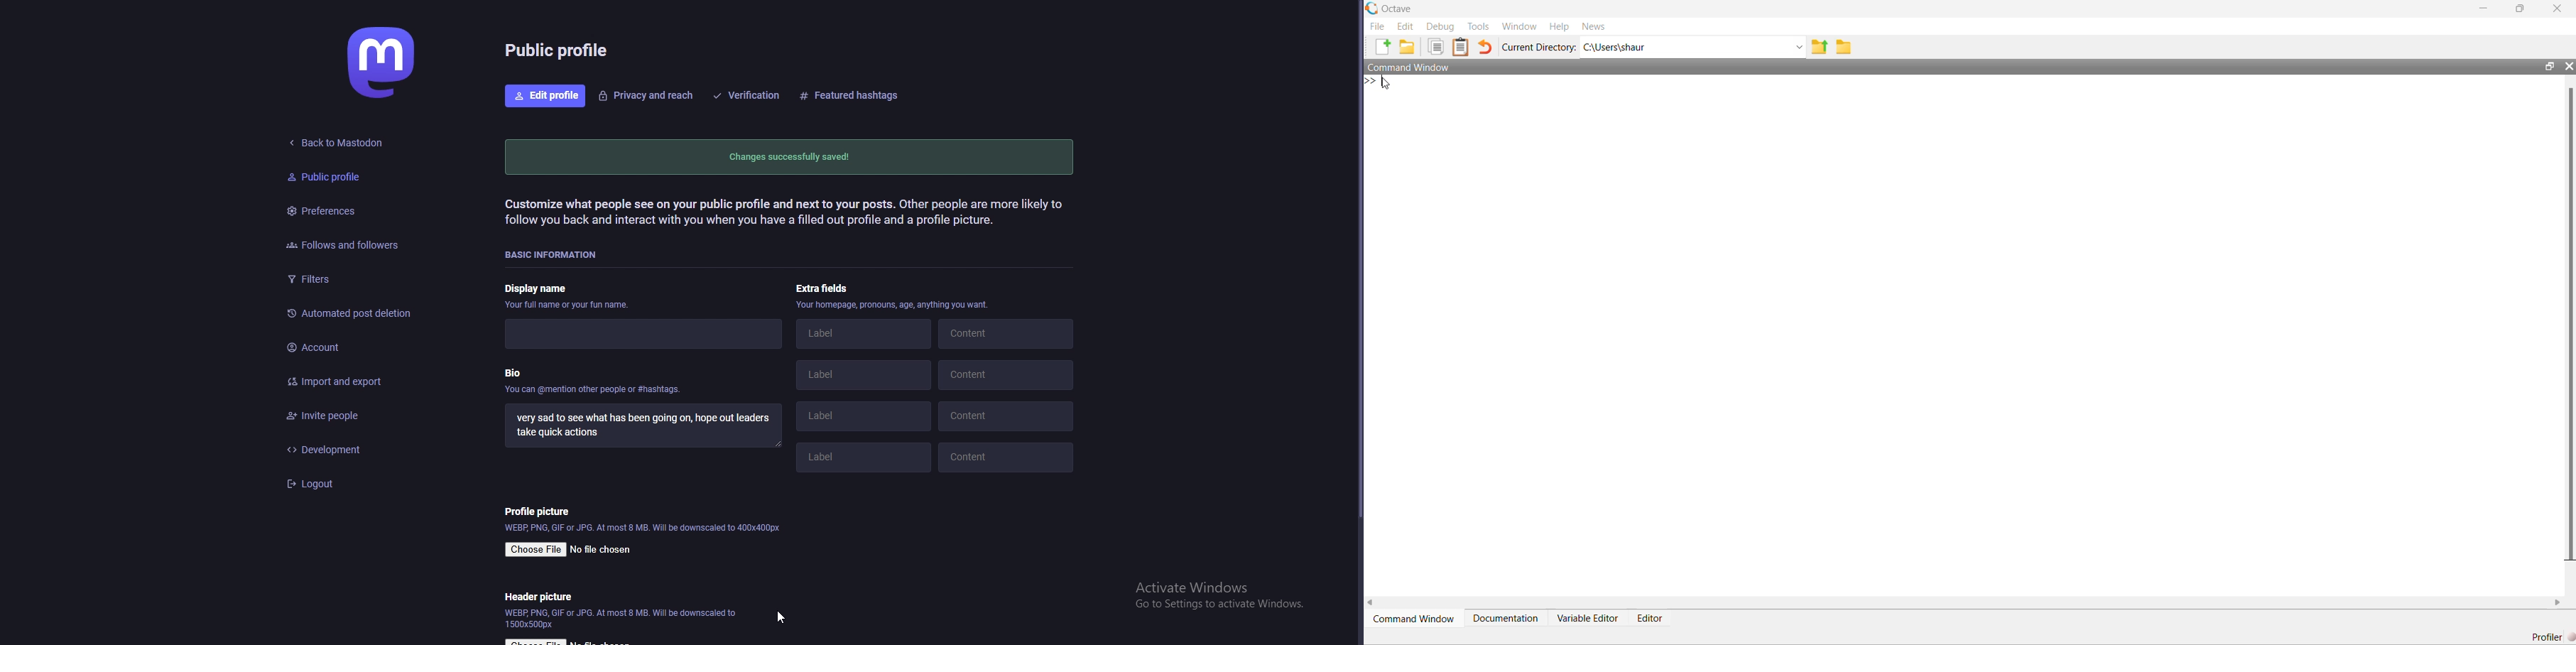 This screenshot has height=672, width=2576. Describe the element at coordinates (859, 374) in the screenshot. I see `label` at that location.